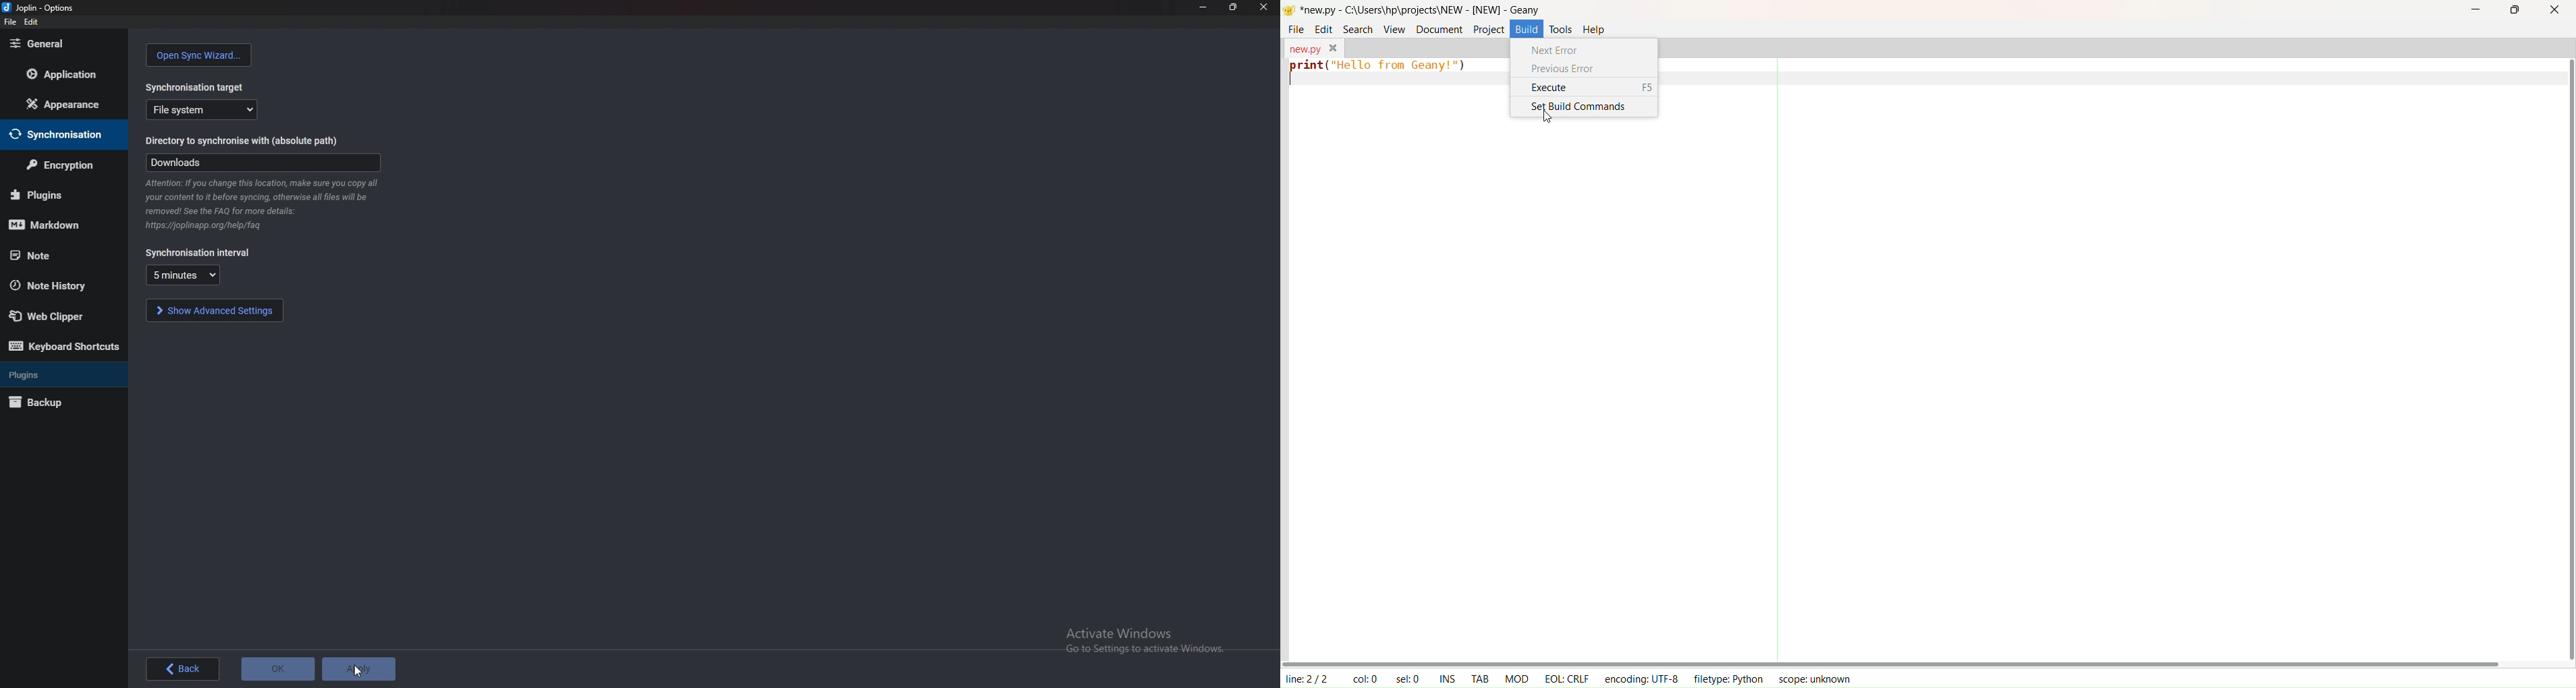 The height and width of the screenshot is (700, 2576). What do you see at coordinates (66, 346) in the screenshot?
I see `Keyboard shortcuts` at bounding box center [66, 346].